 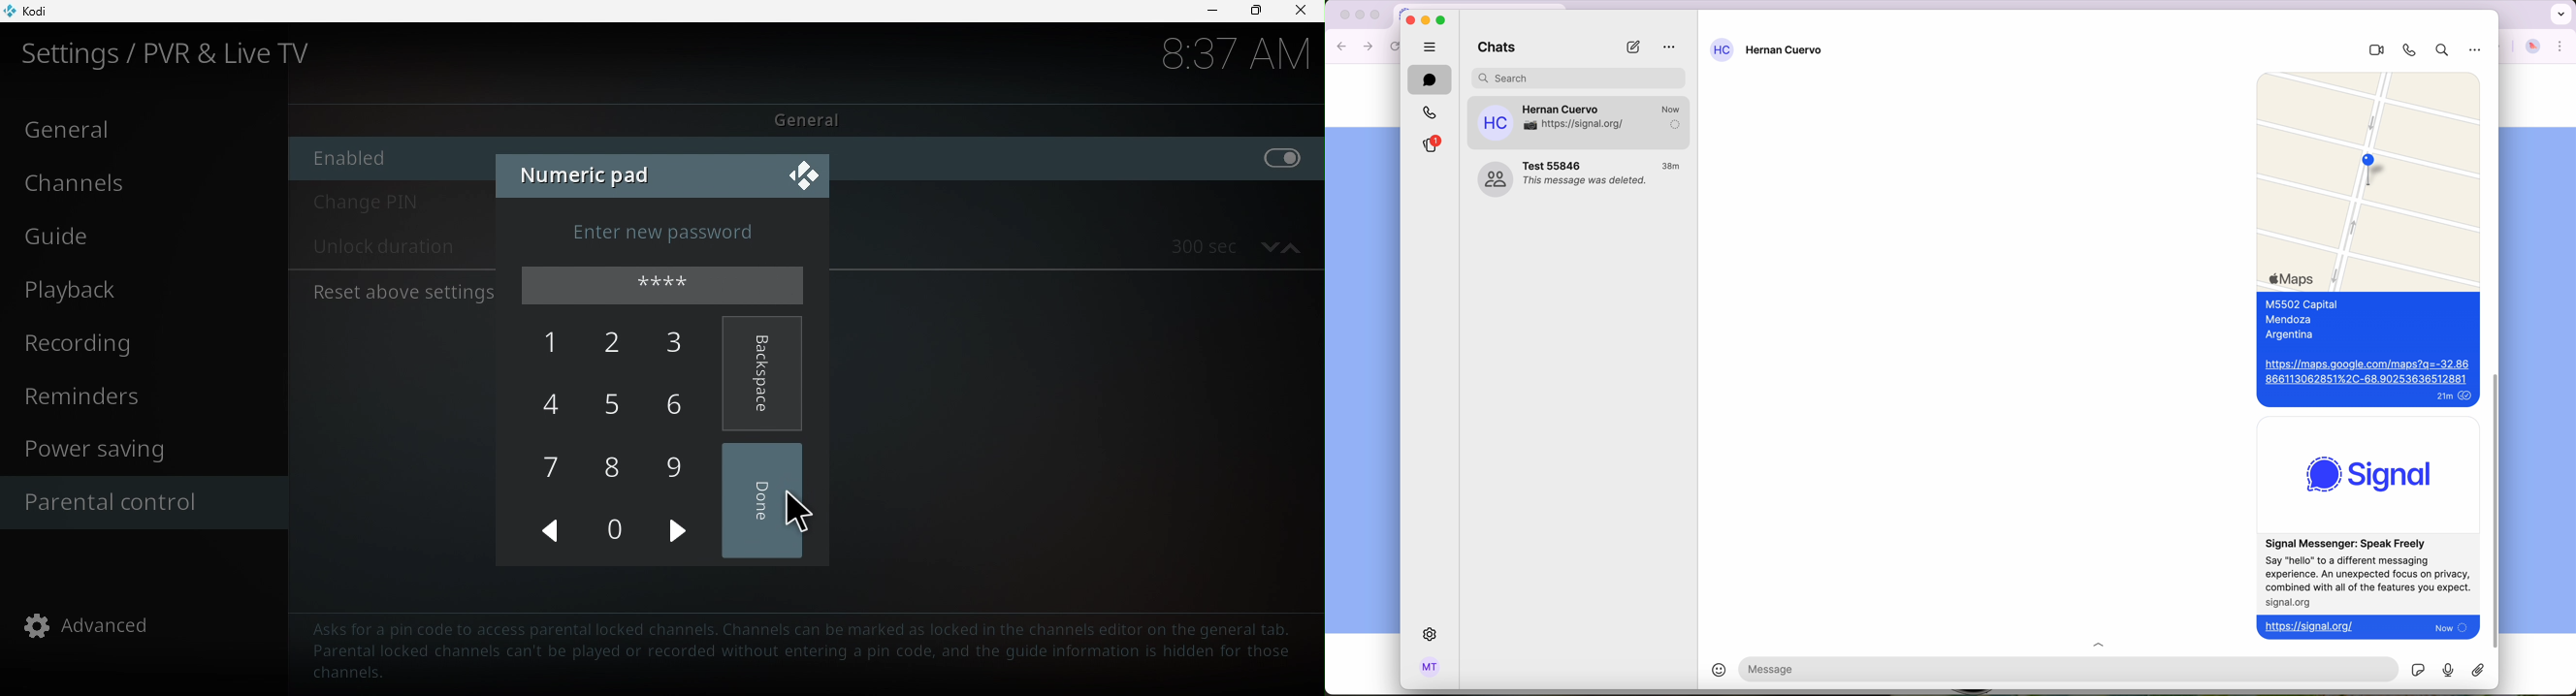 I want to click on 21m, so click(x=1672, y=108).